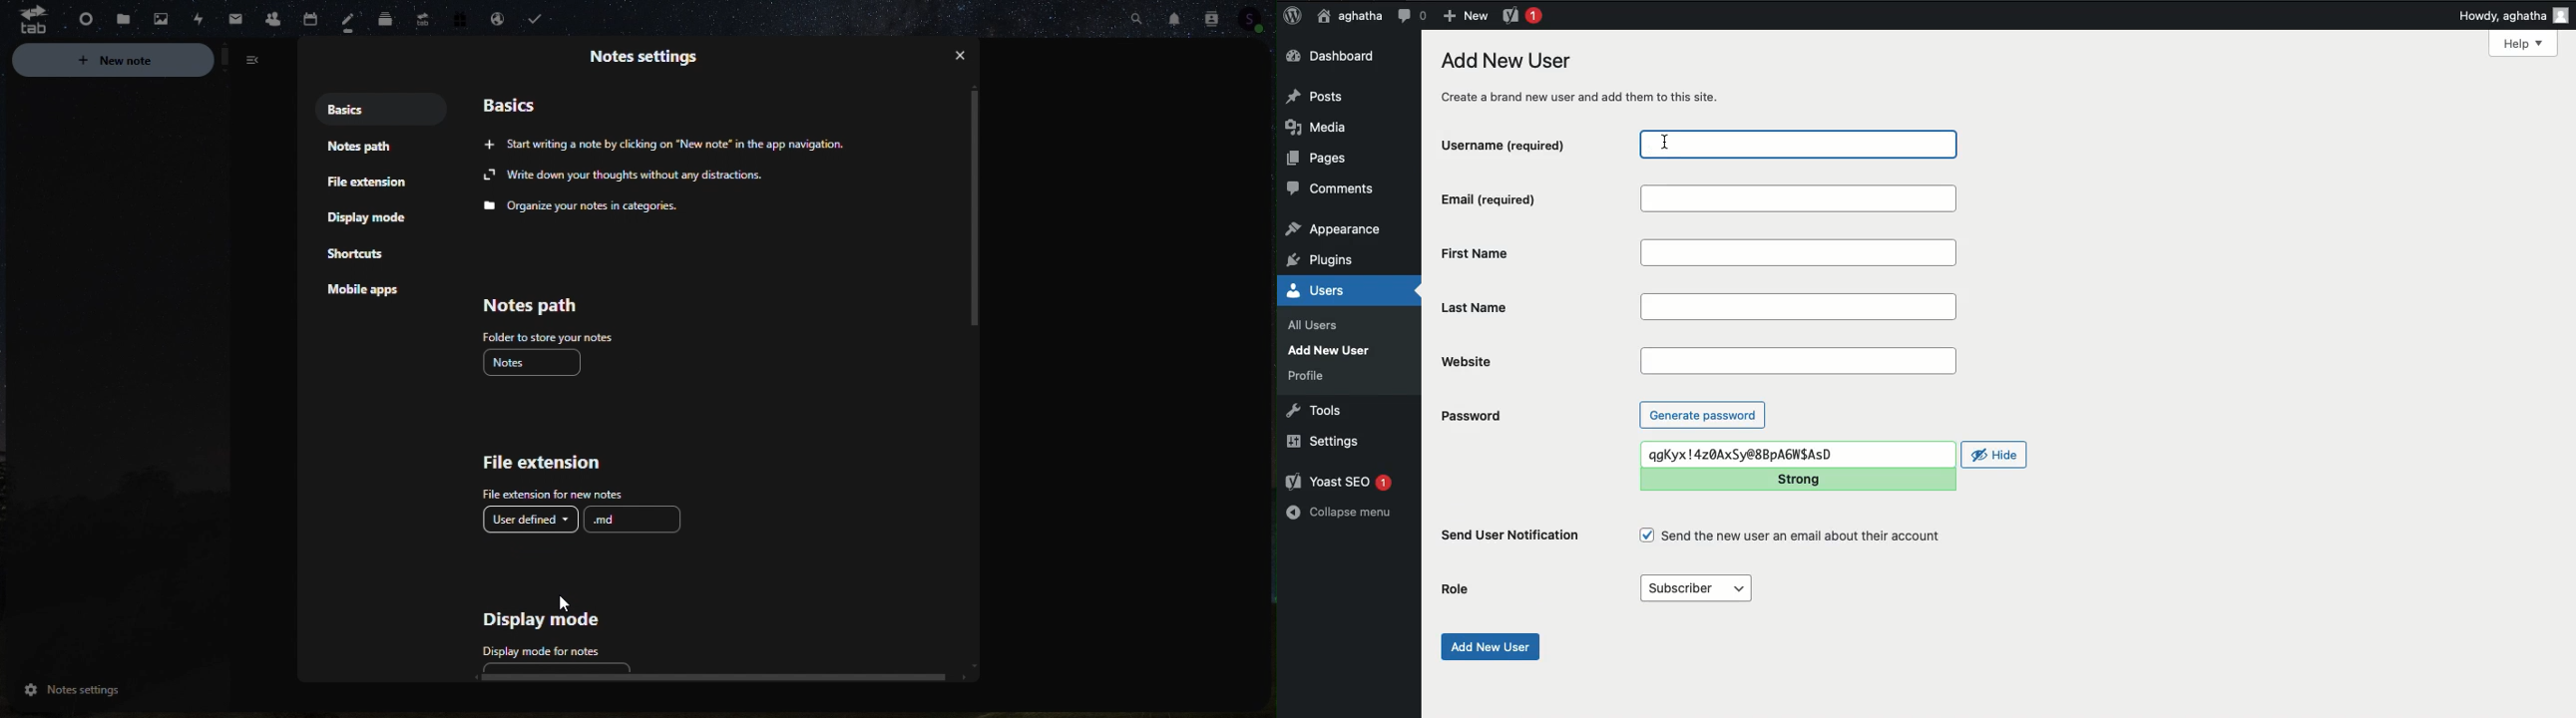  Describe the element at coordinates (345, 19) in the screenshot. I see `Notes` at that location.